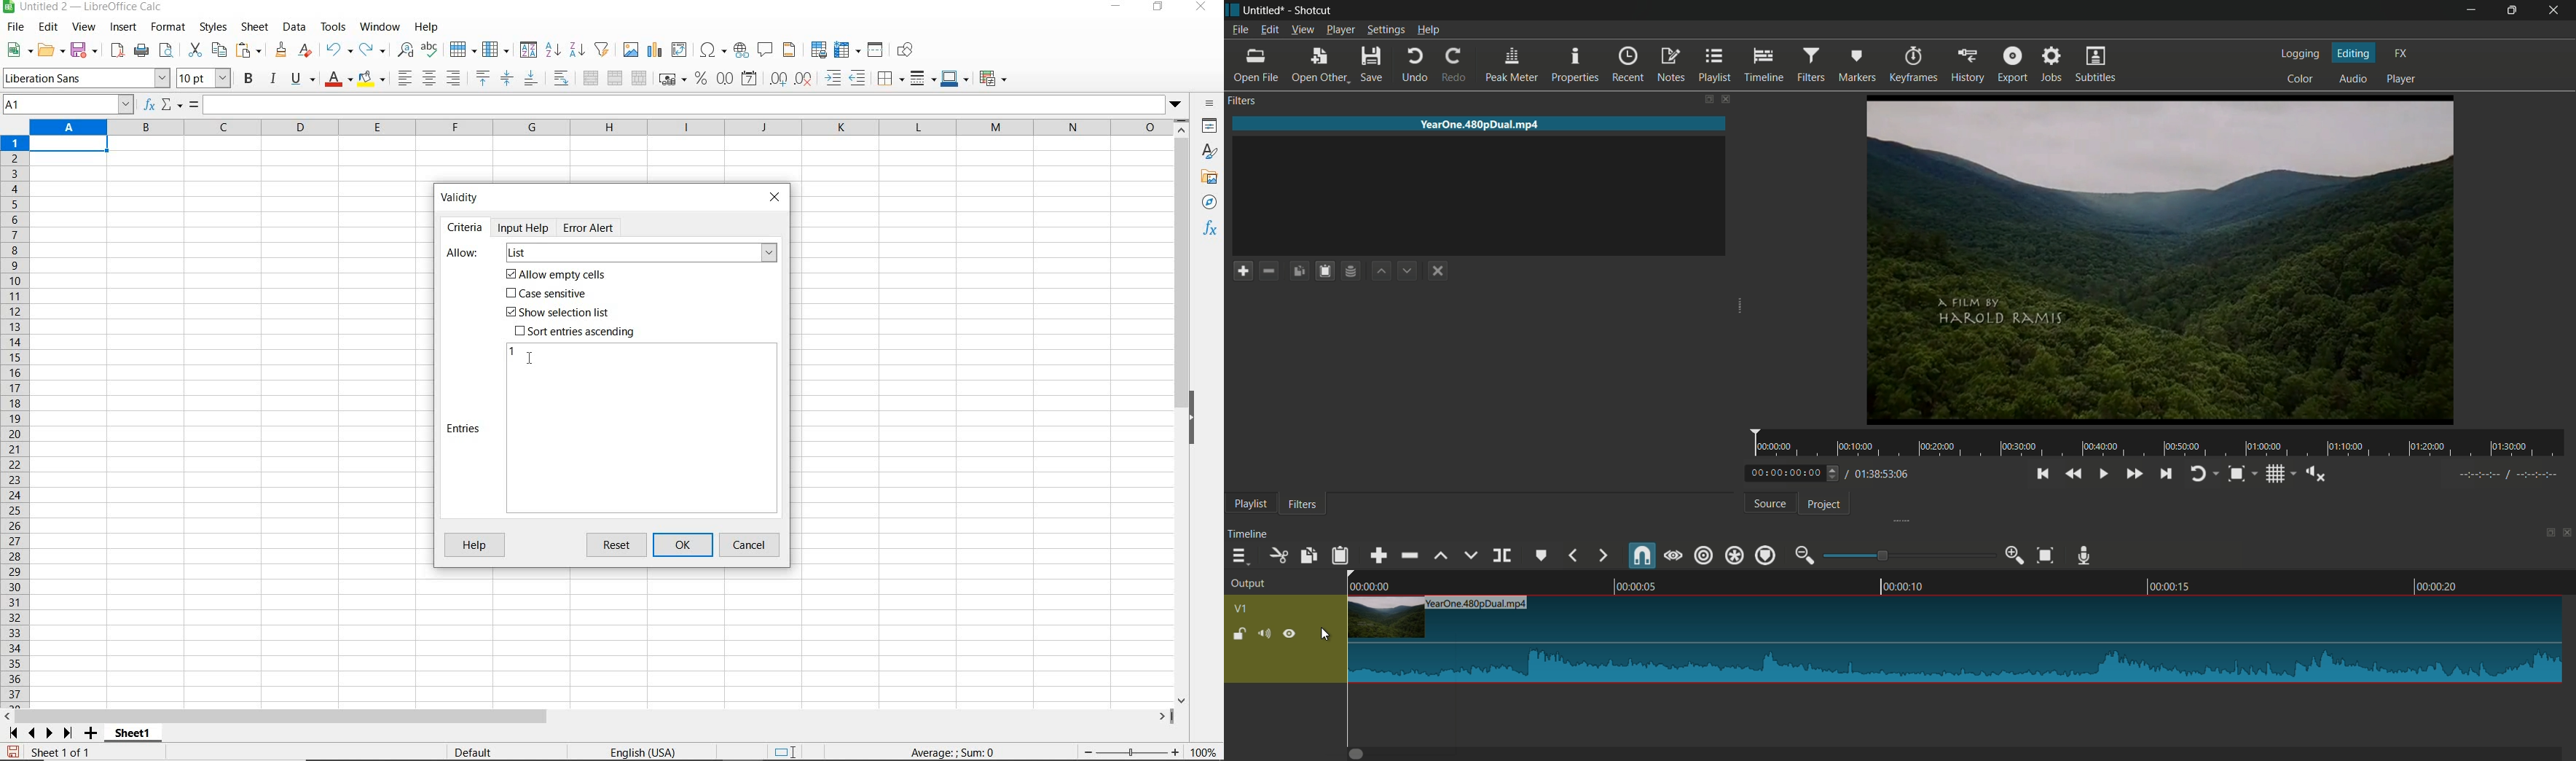 This screenshot has height=784, width=2576. What do you see at coordinates (1385, 30) in the screenshot?
I see `settings menu` at bounding box center [1385, 30].